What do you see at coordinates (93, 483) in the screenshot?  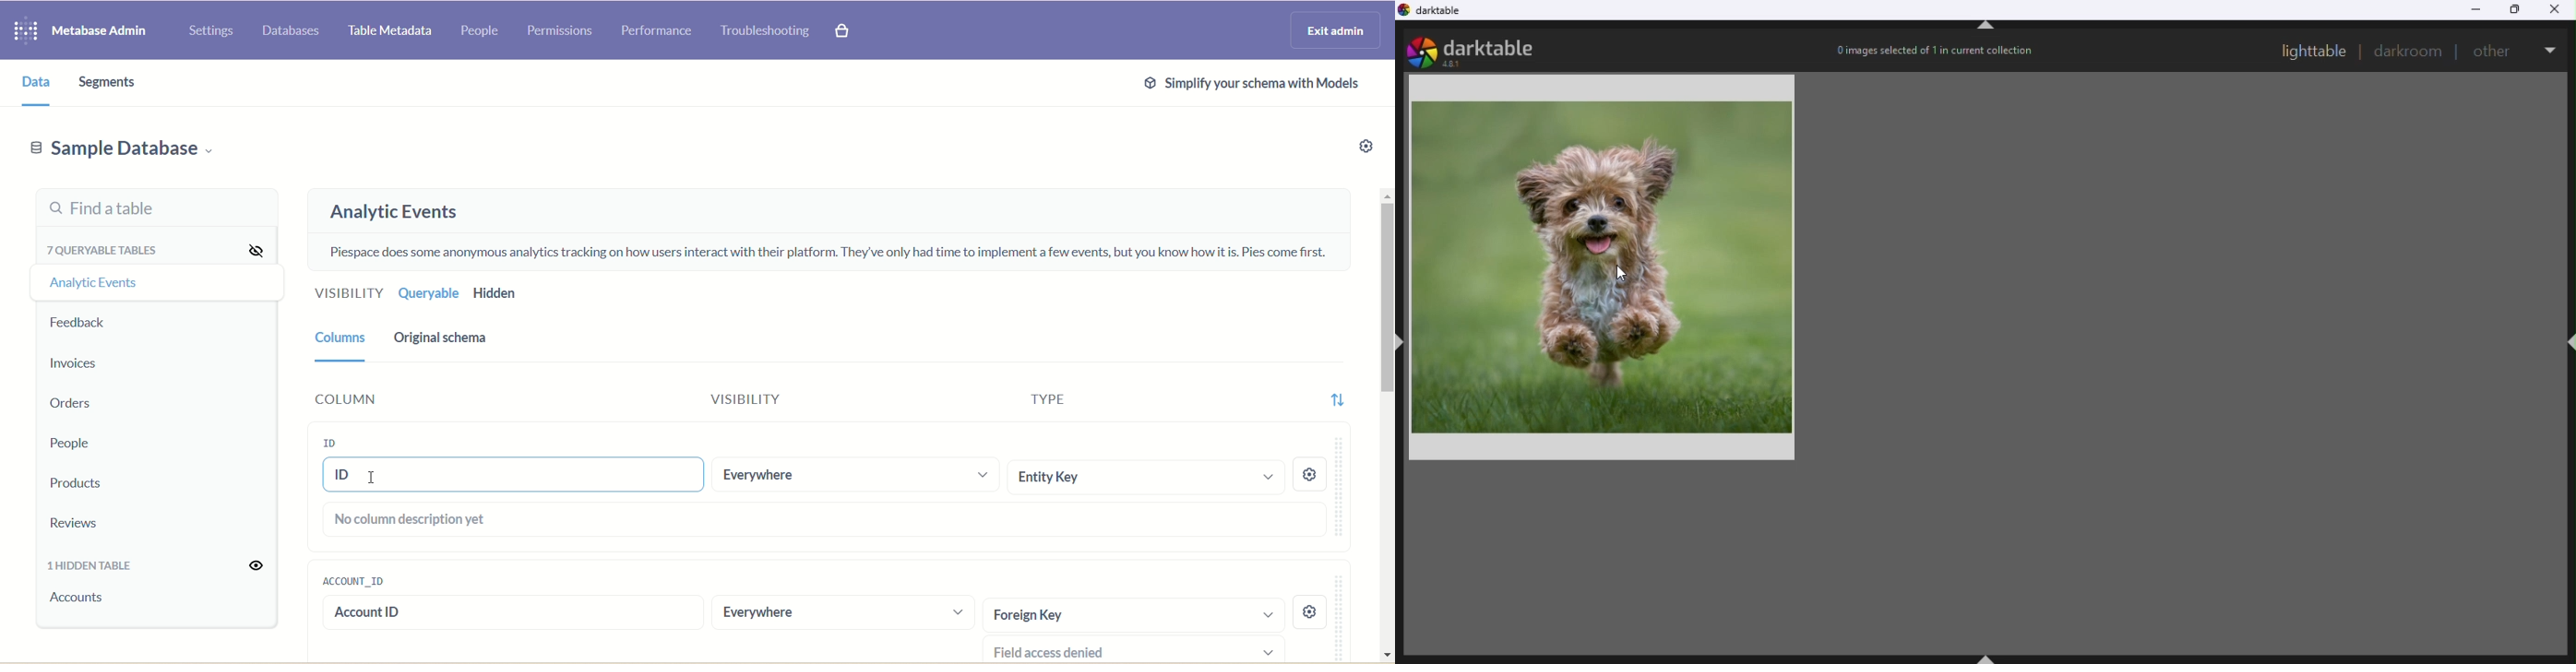 I see `Products` at bounding box center [93, 483].